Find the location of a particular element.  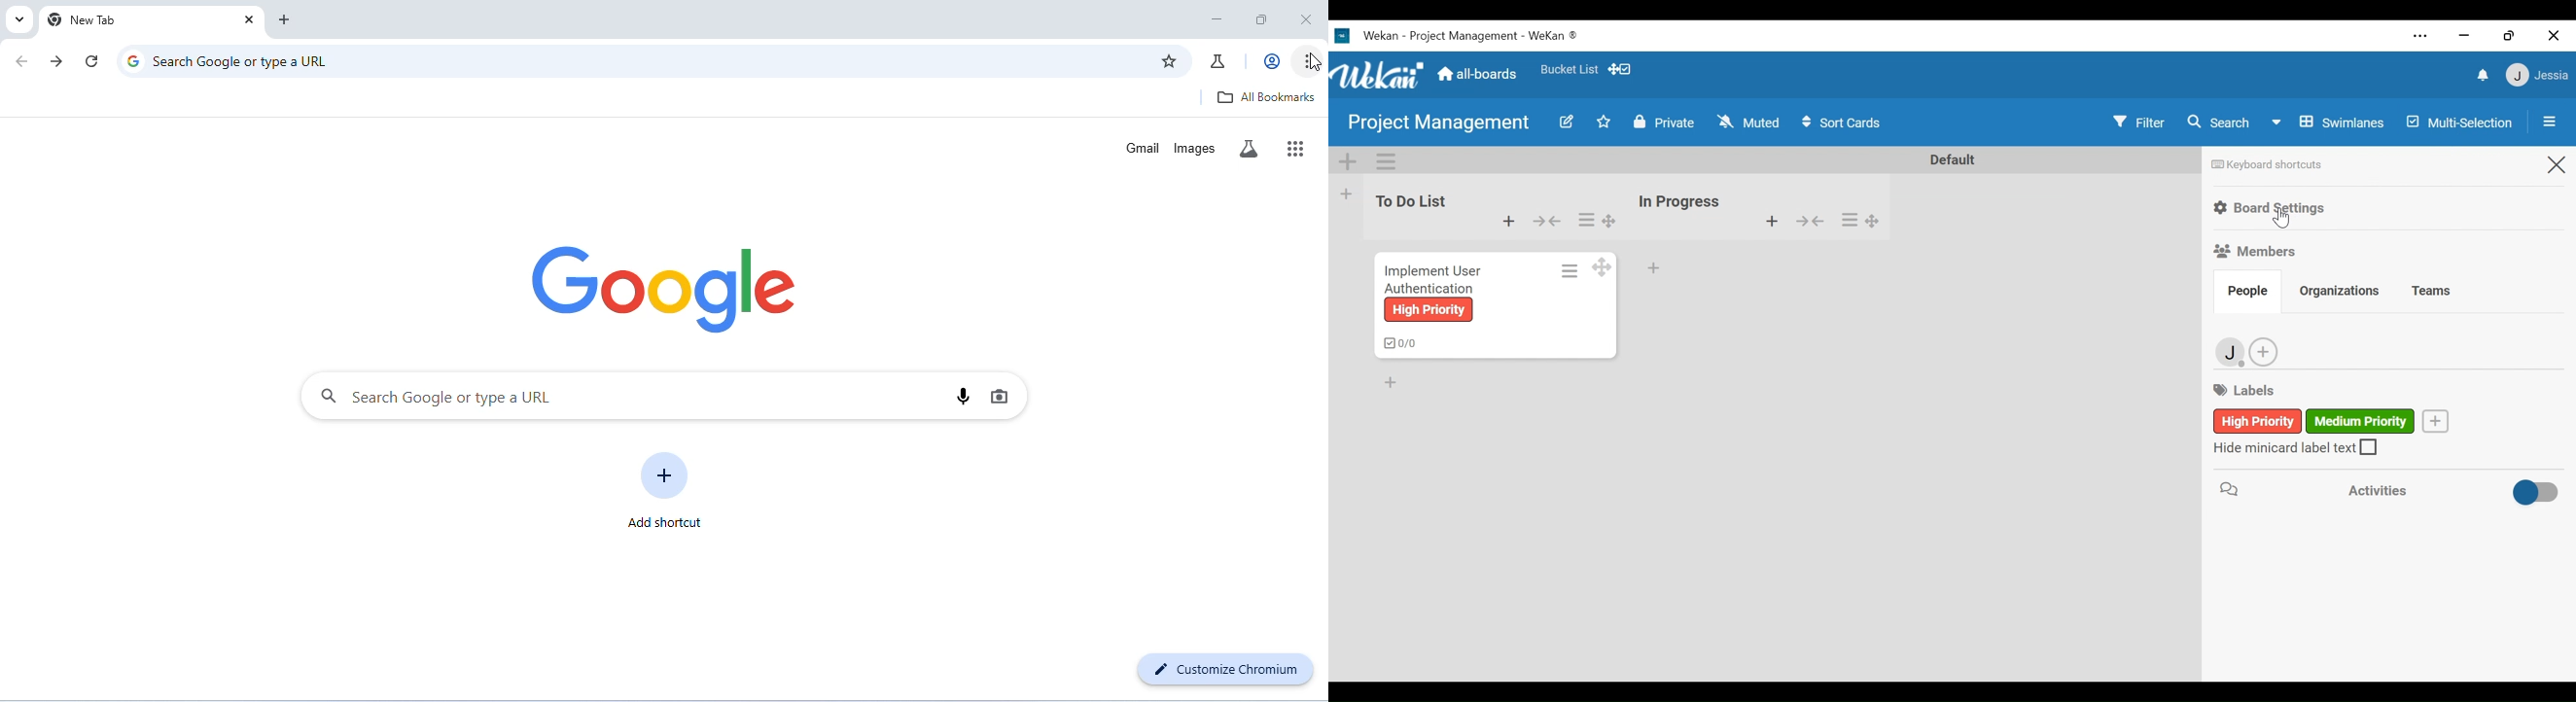

comment is located at coordinates (2228, 488).